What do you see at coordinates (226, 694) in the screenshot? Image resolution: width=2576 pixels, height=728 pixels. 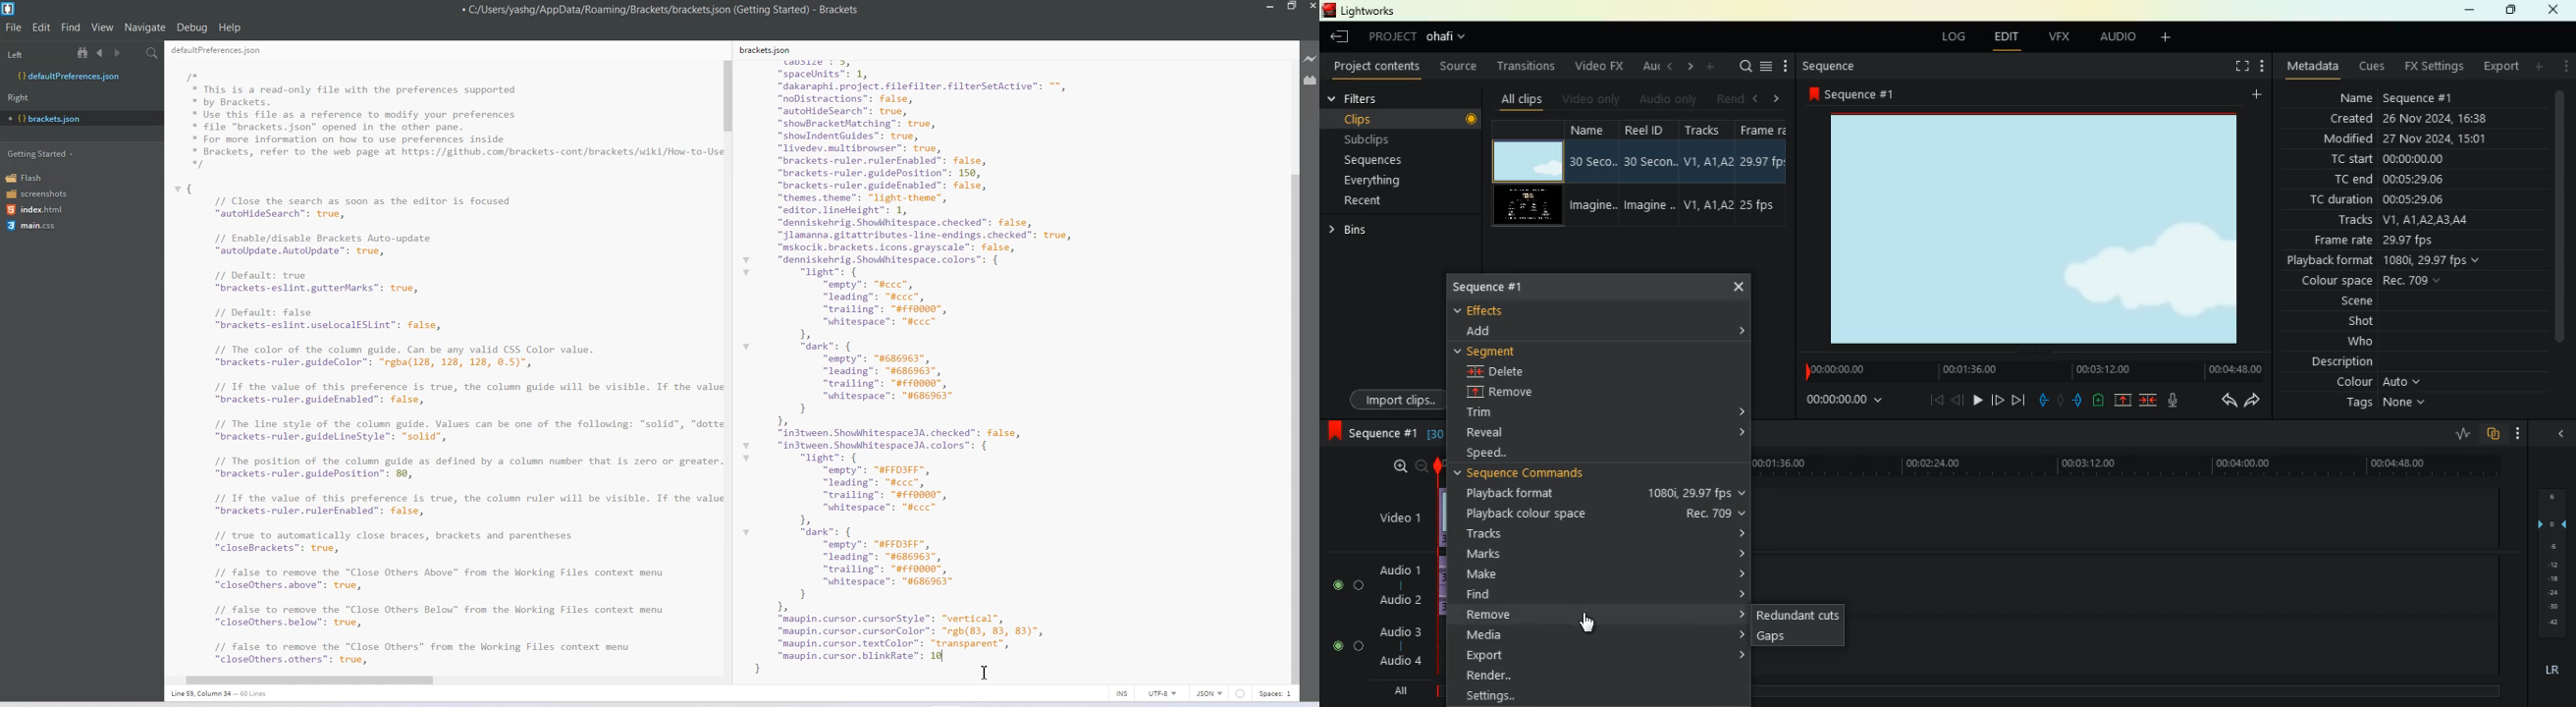 I see `Line 36, Column 13- 60 lines` at bounding box center [226, 694].